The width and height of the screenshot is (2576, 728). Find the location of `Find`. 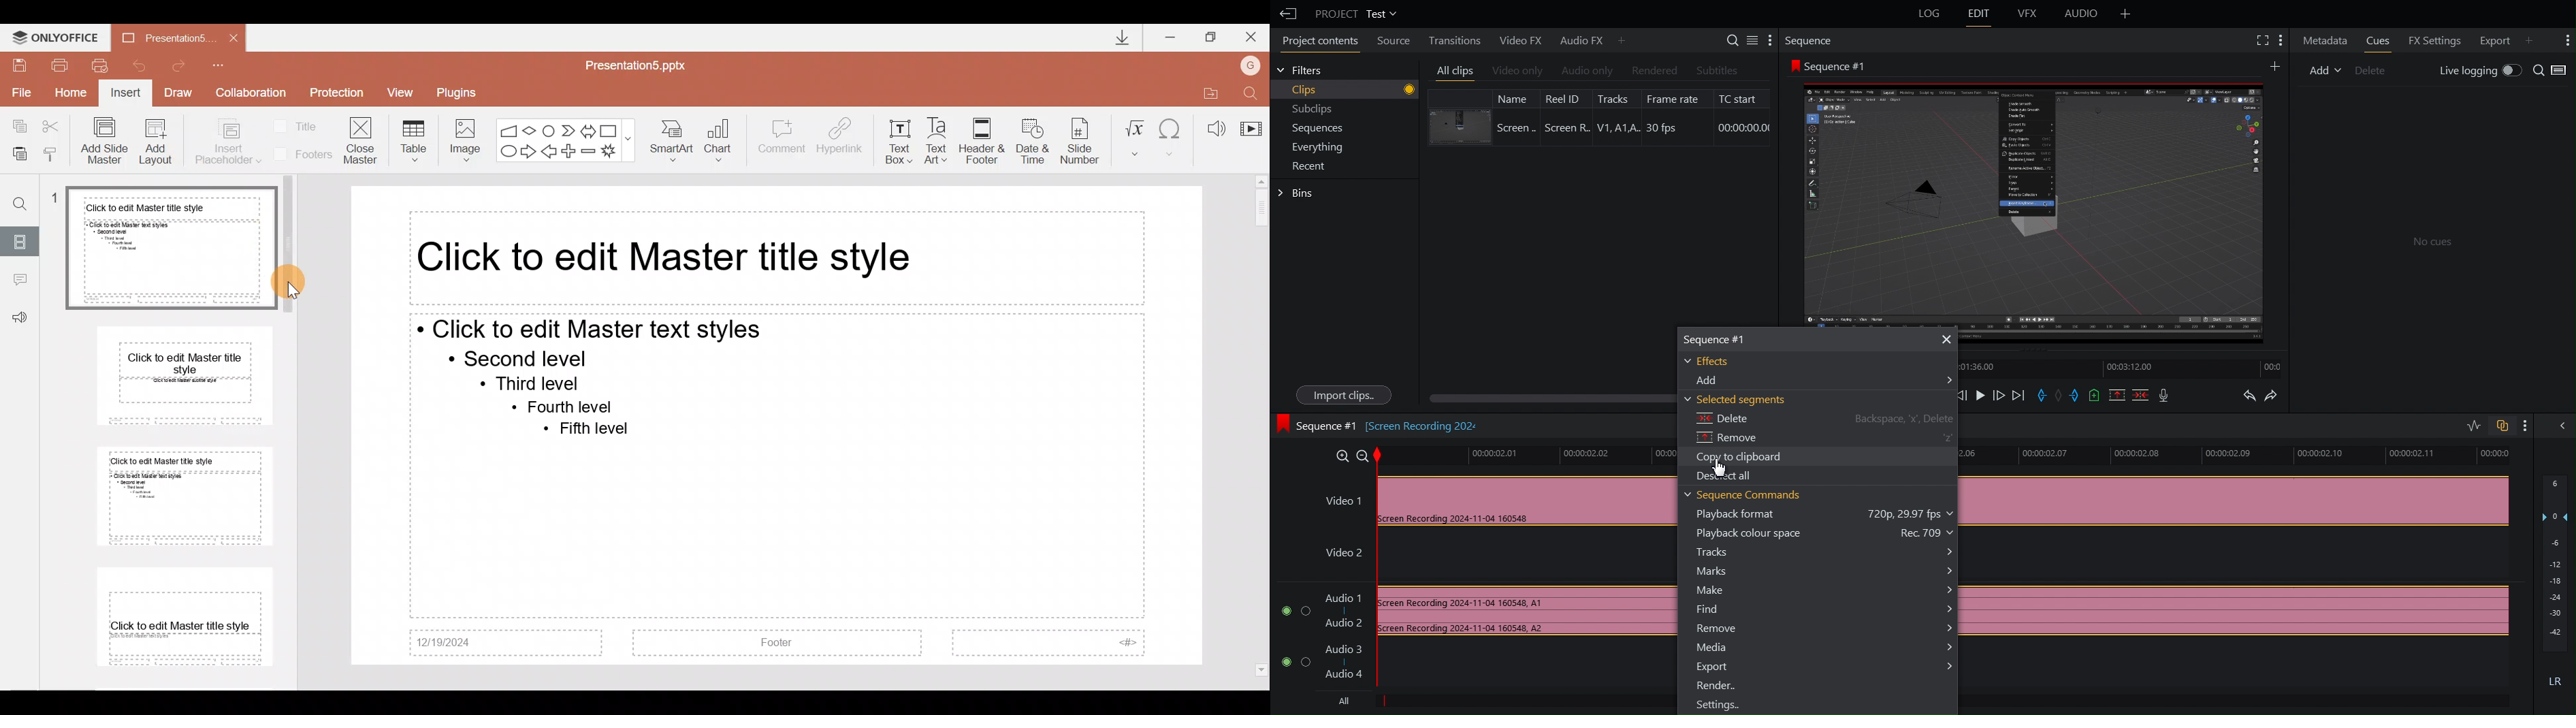

Find is located at coordinates (1252, 91).